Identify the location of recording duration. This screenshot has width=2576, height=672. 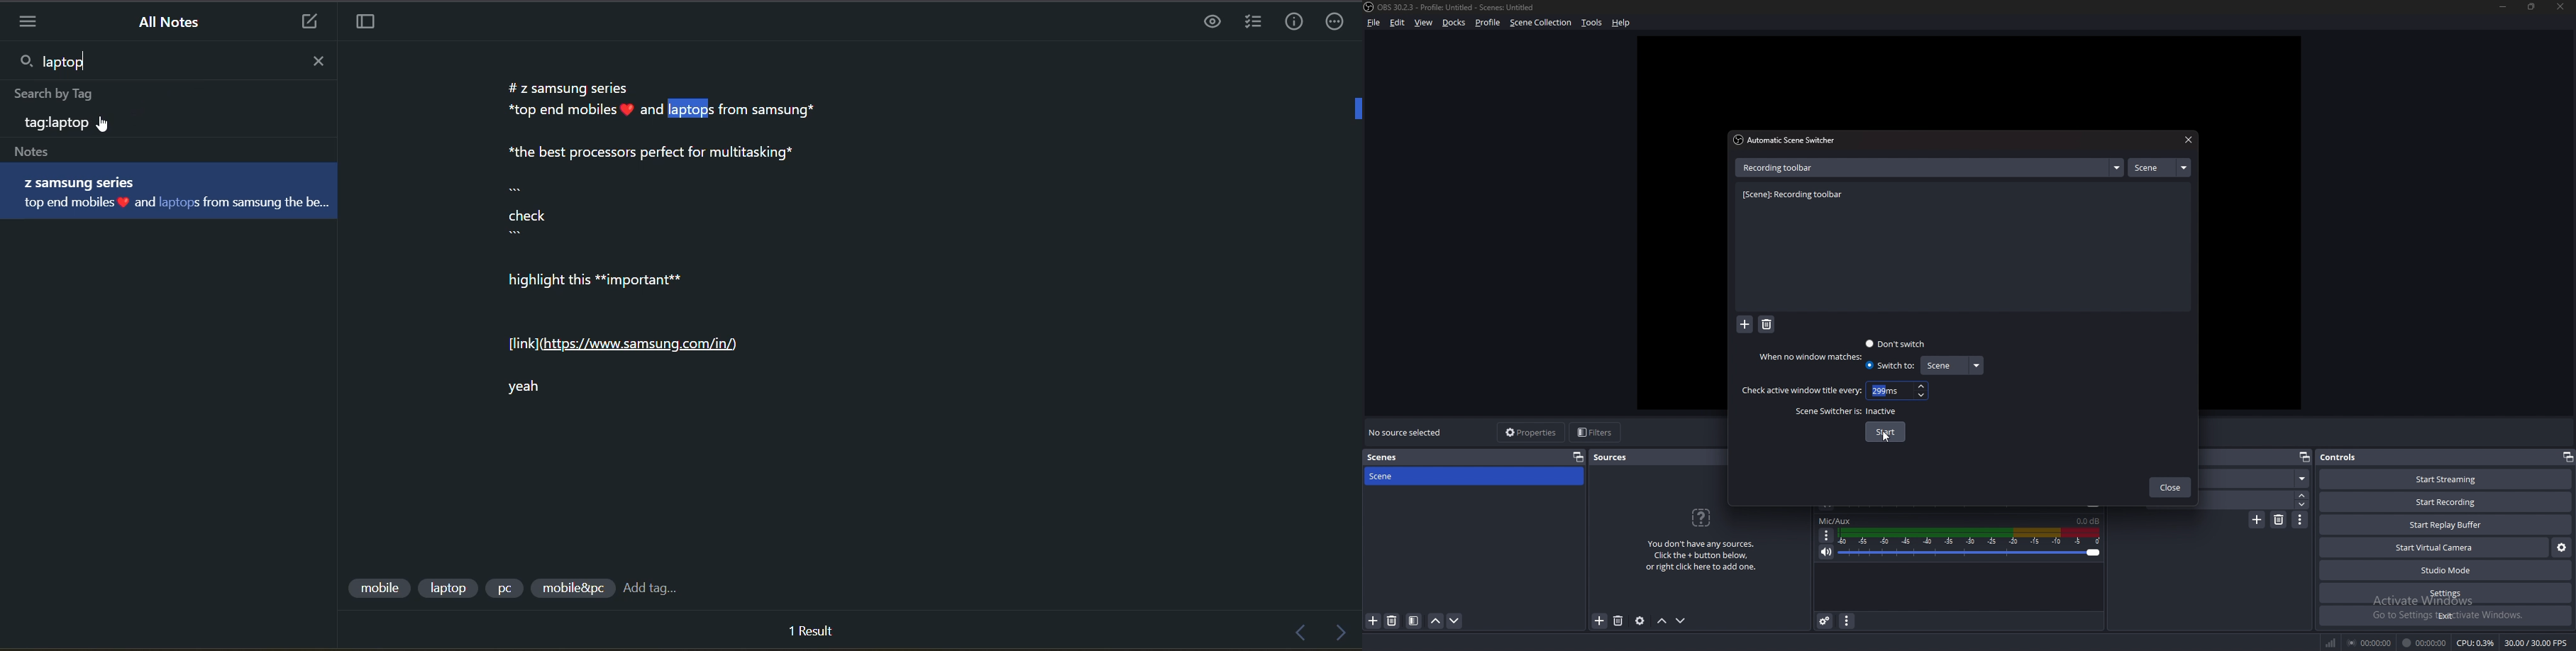
(2425, 643).